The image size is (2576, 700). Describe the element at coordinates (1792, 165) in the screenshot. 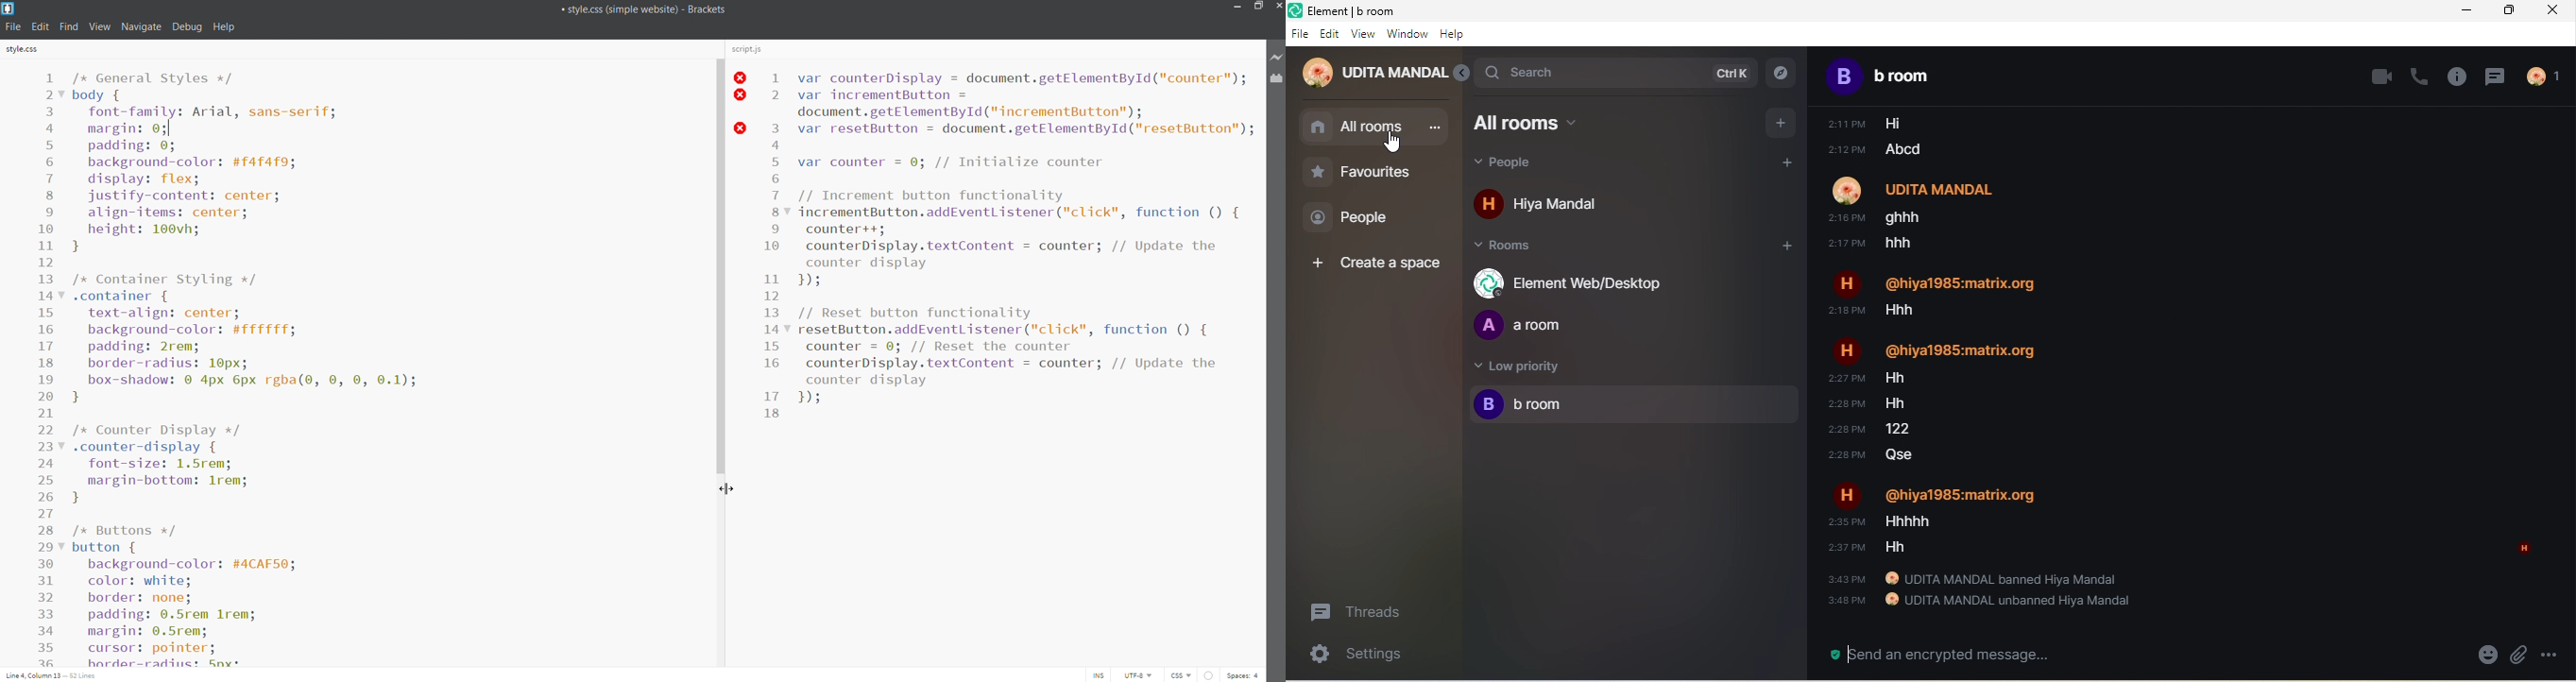

I see `add people` at that location.